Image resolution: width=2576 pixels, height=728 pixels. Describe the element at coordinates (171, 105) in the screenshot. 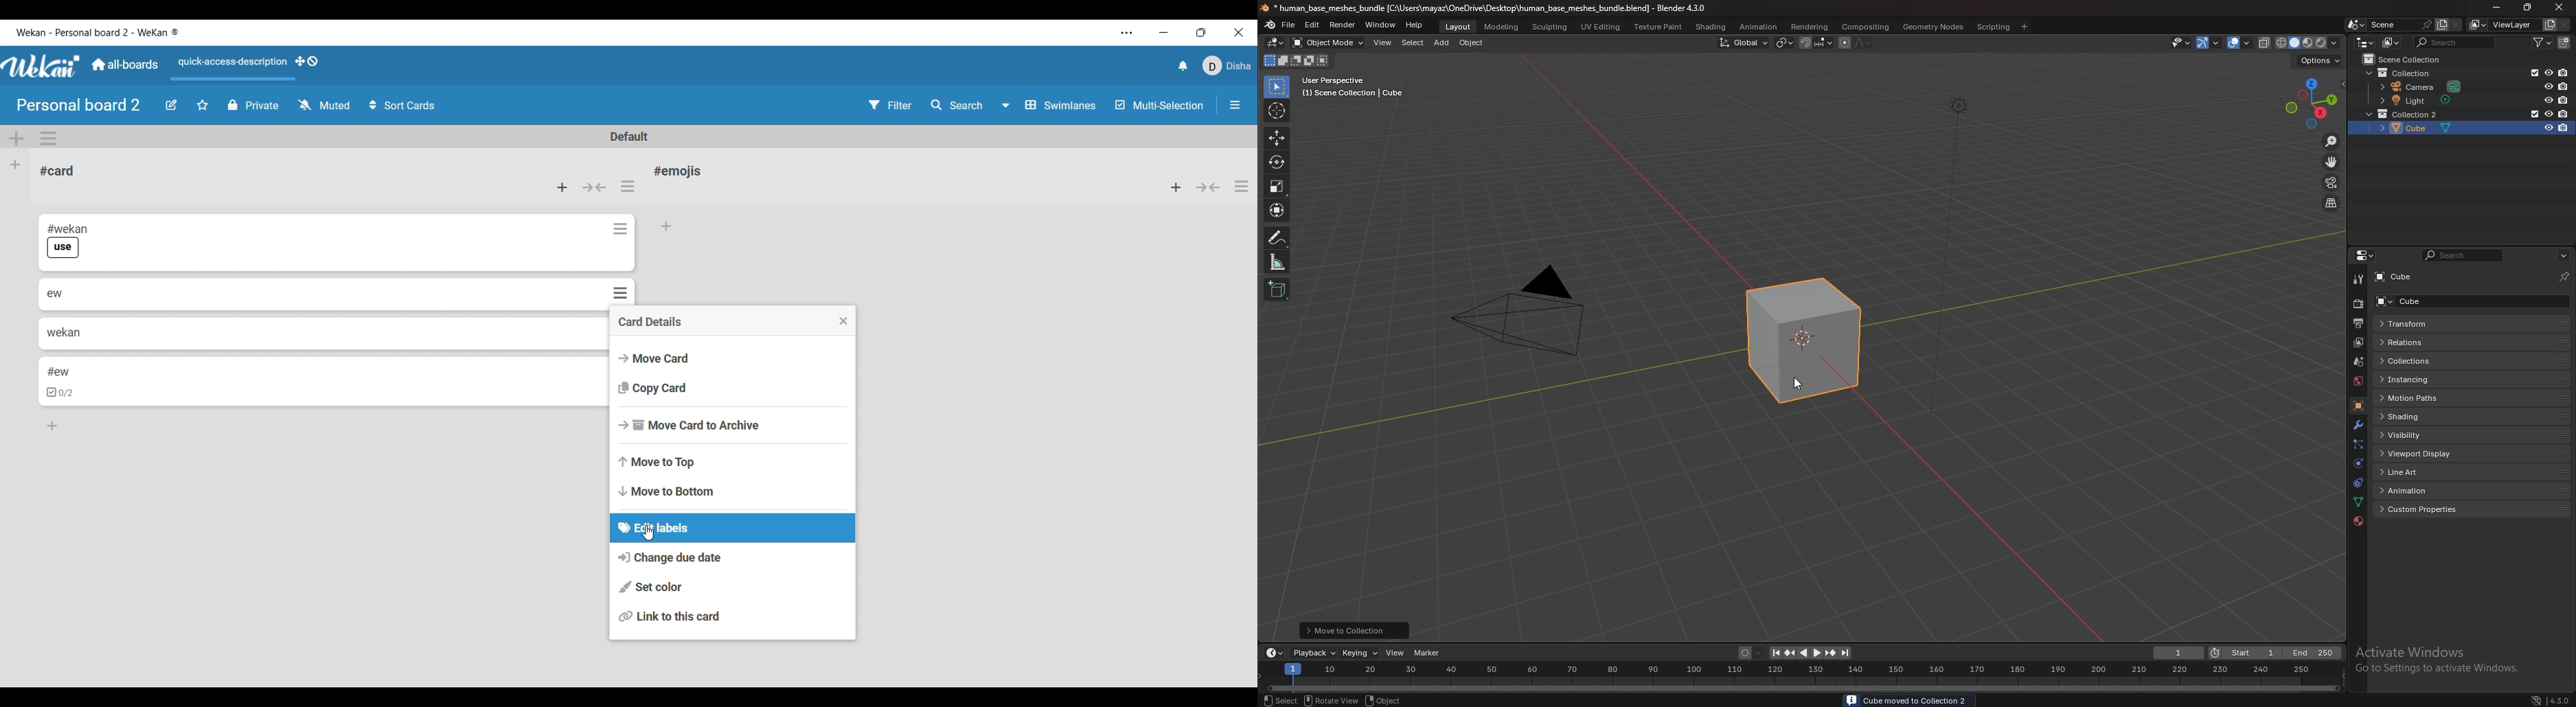

I see `Edit` at that location.